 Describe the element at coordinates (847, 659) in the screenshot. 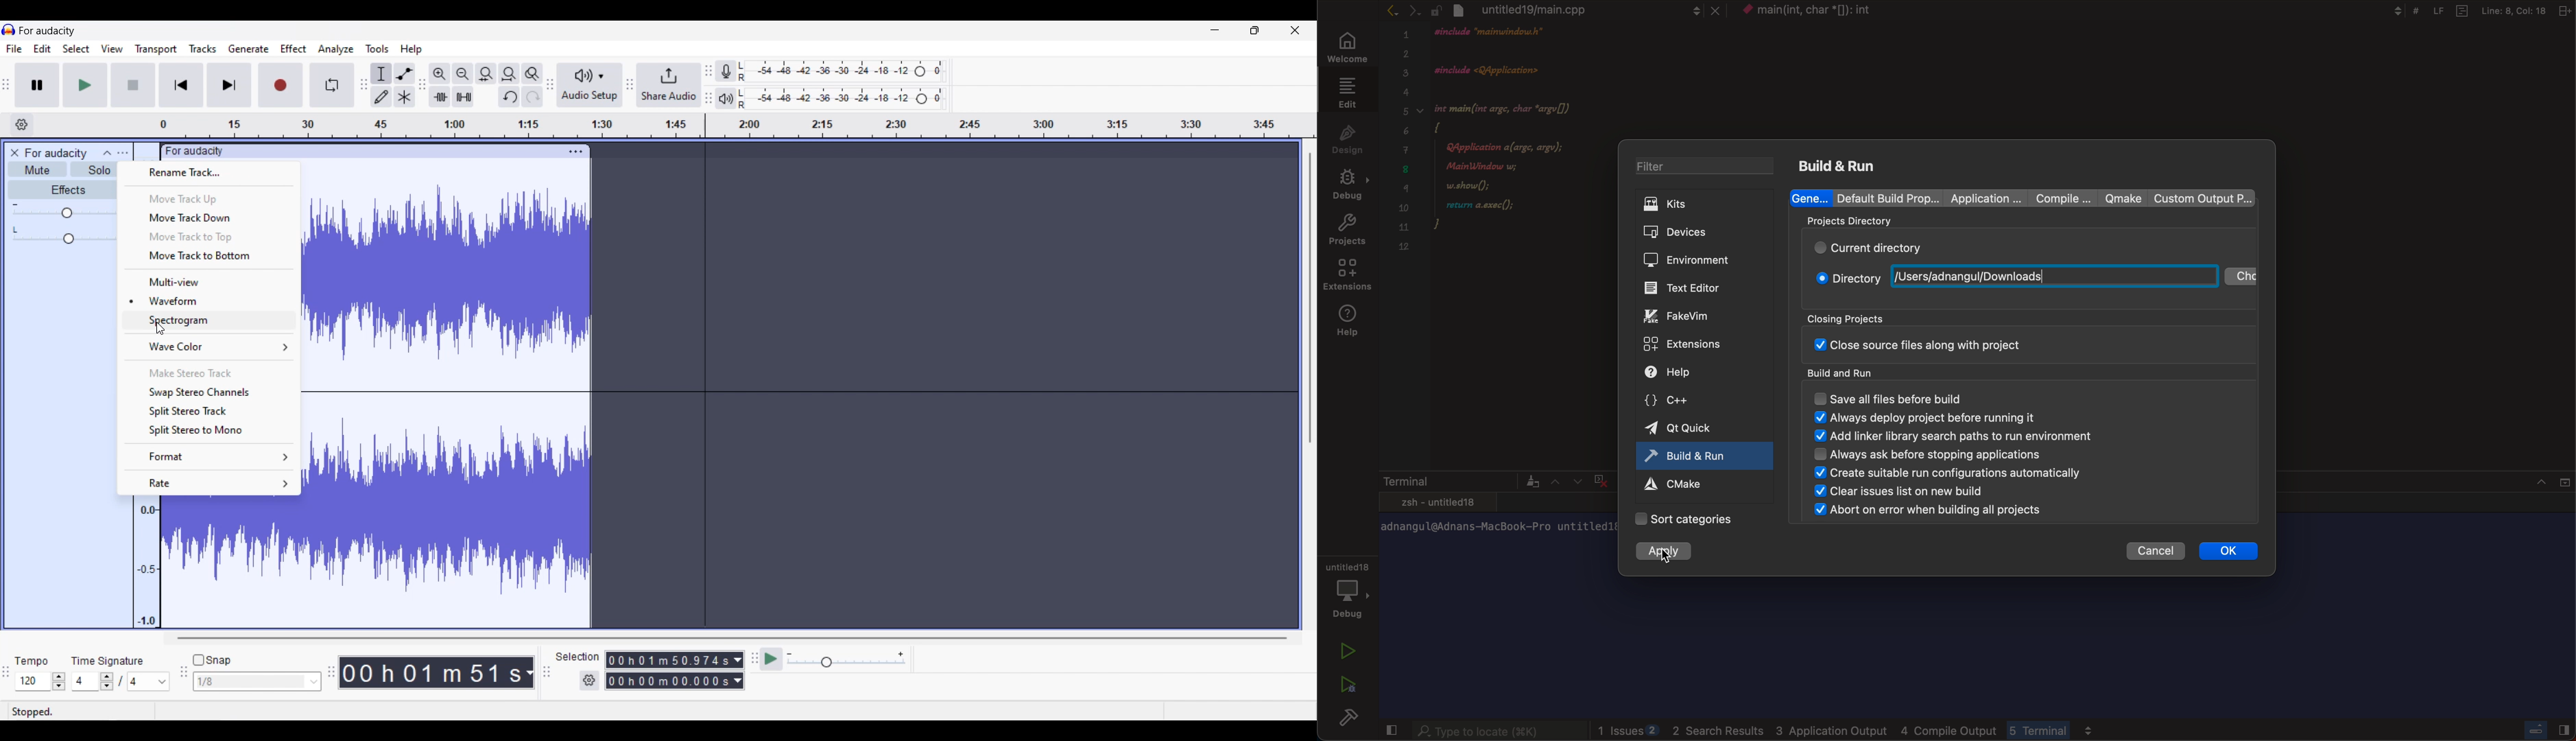

I see `Playback speed` at that location.